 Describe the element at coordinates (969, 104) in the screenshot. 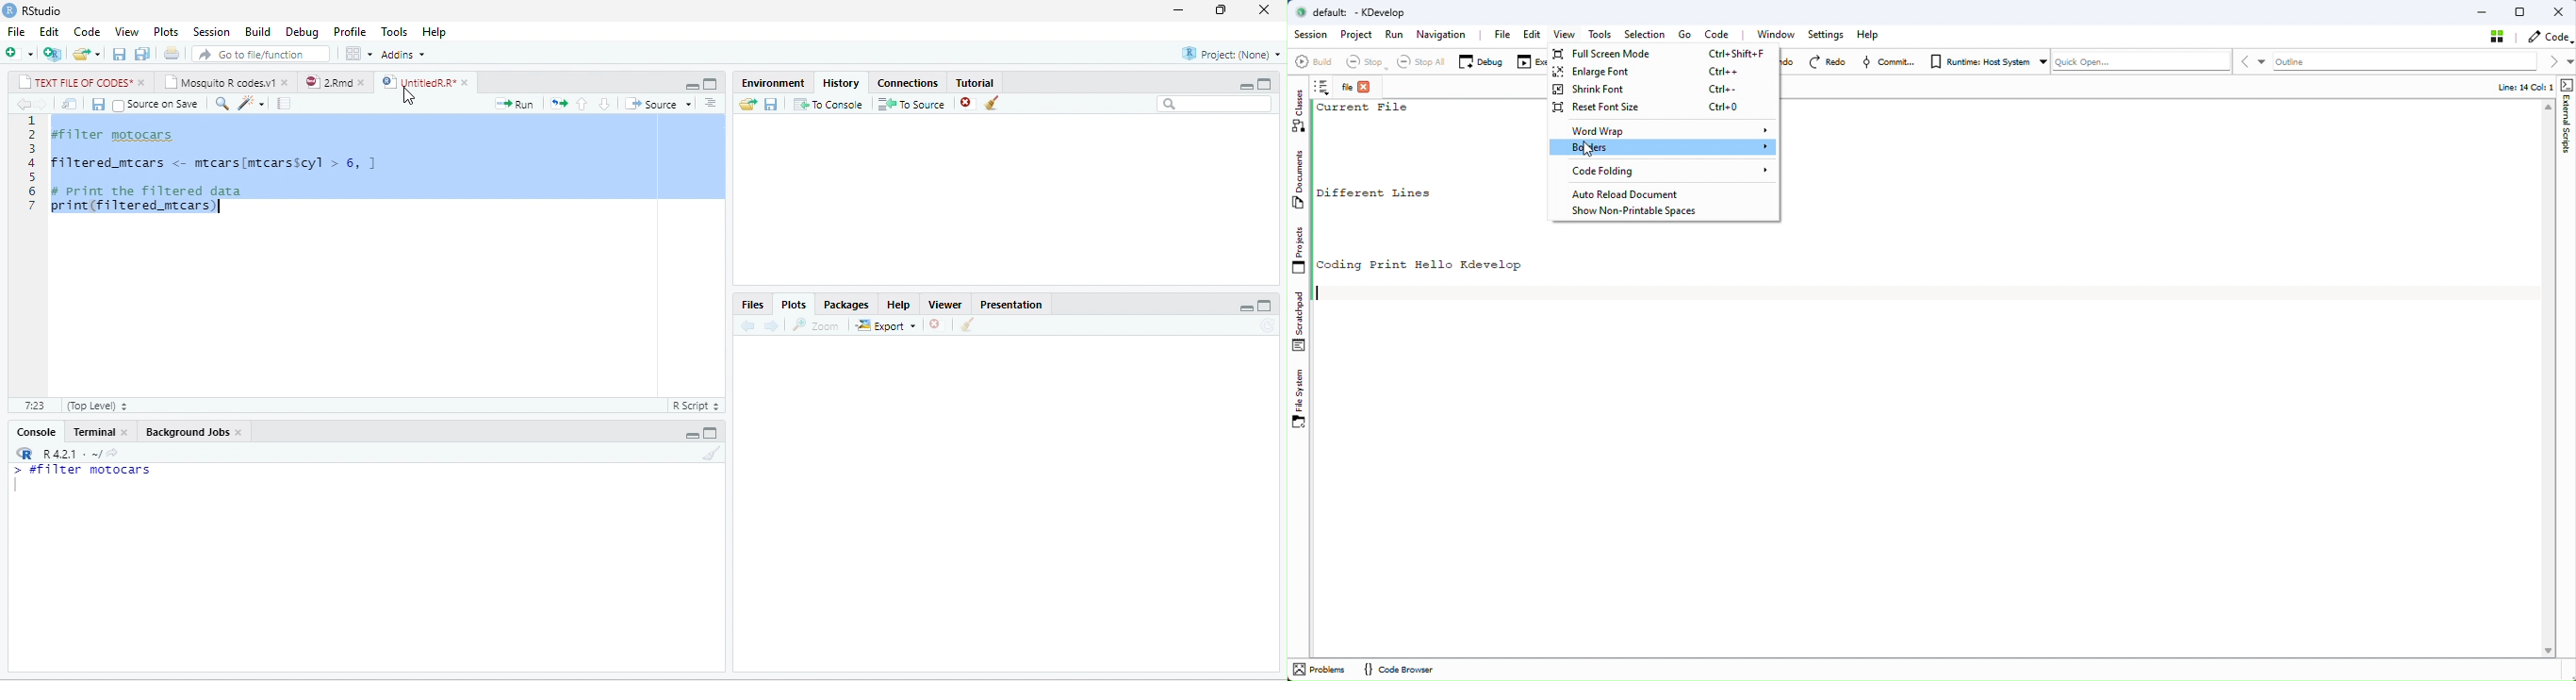

I see `close file` at that location.